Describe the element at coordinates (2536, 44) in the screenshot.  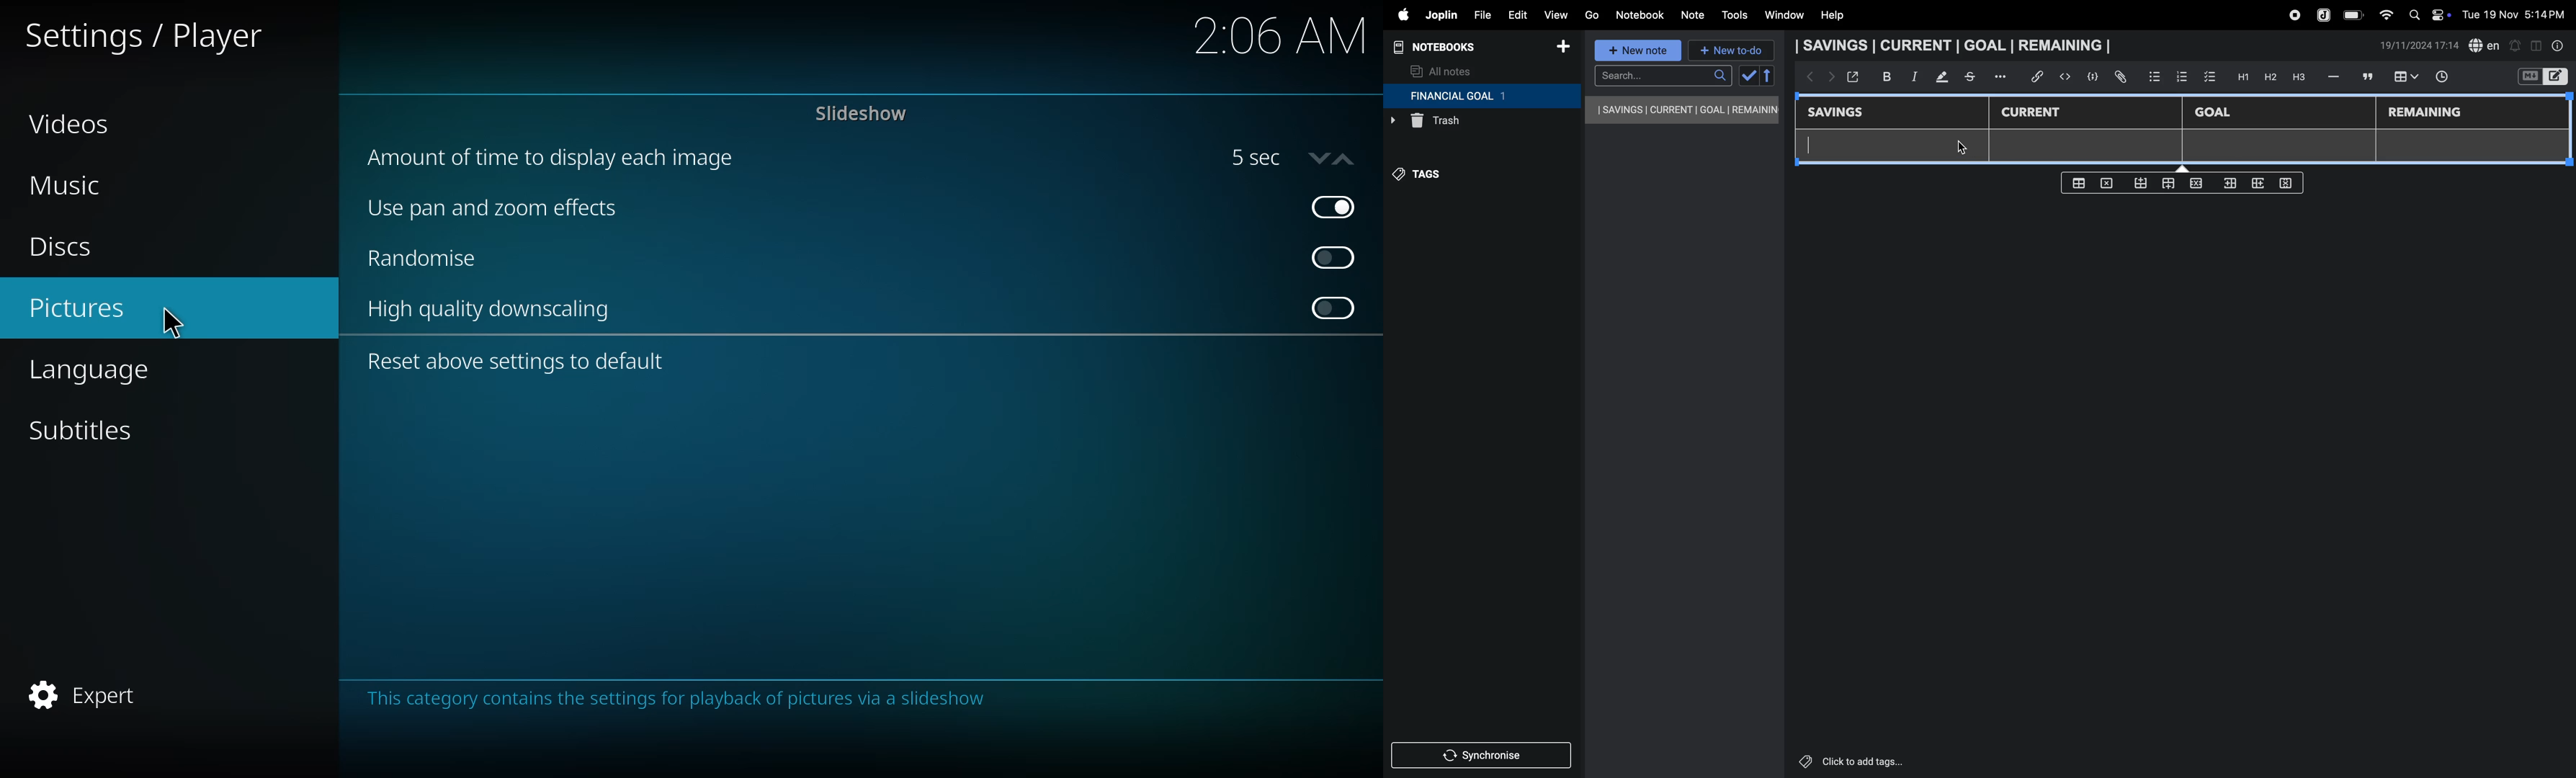
I see `toggle editor` at that location.